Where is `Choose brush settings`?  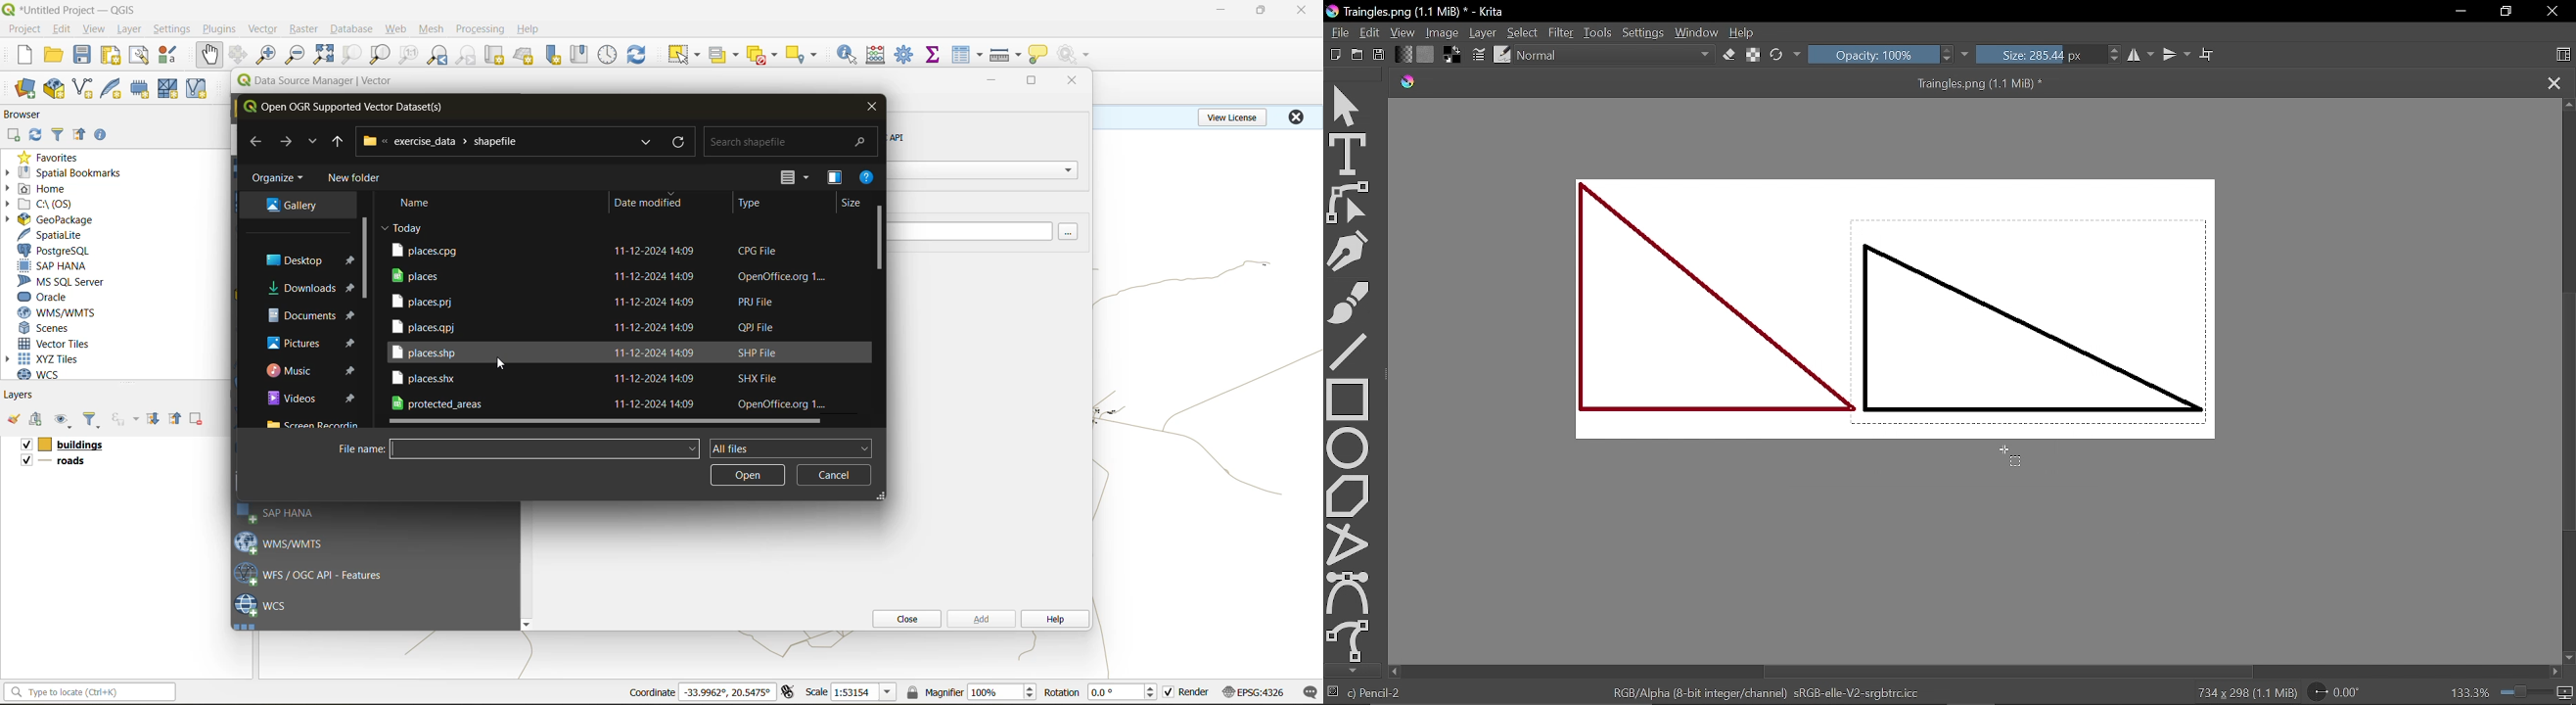 Choose brush settings is located at coordinates (1481, 56).